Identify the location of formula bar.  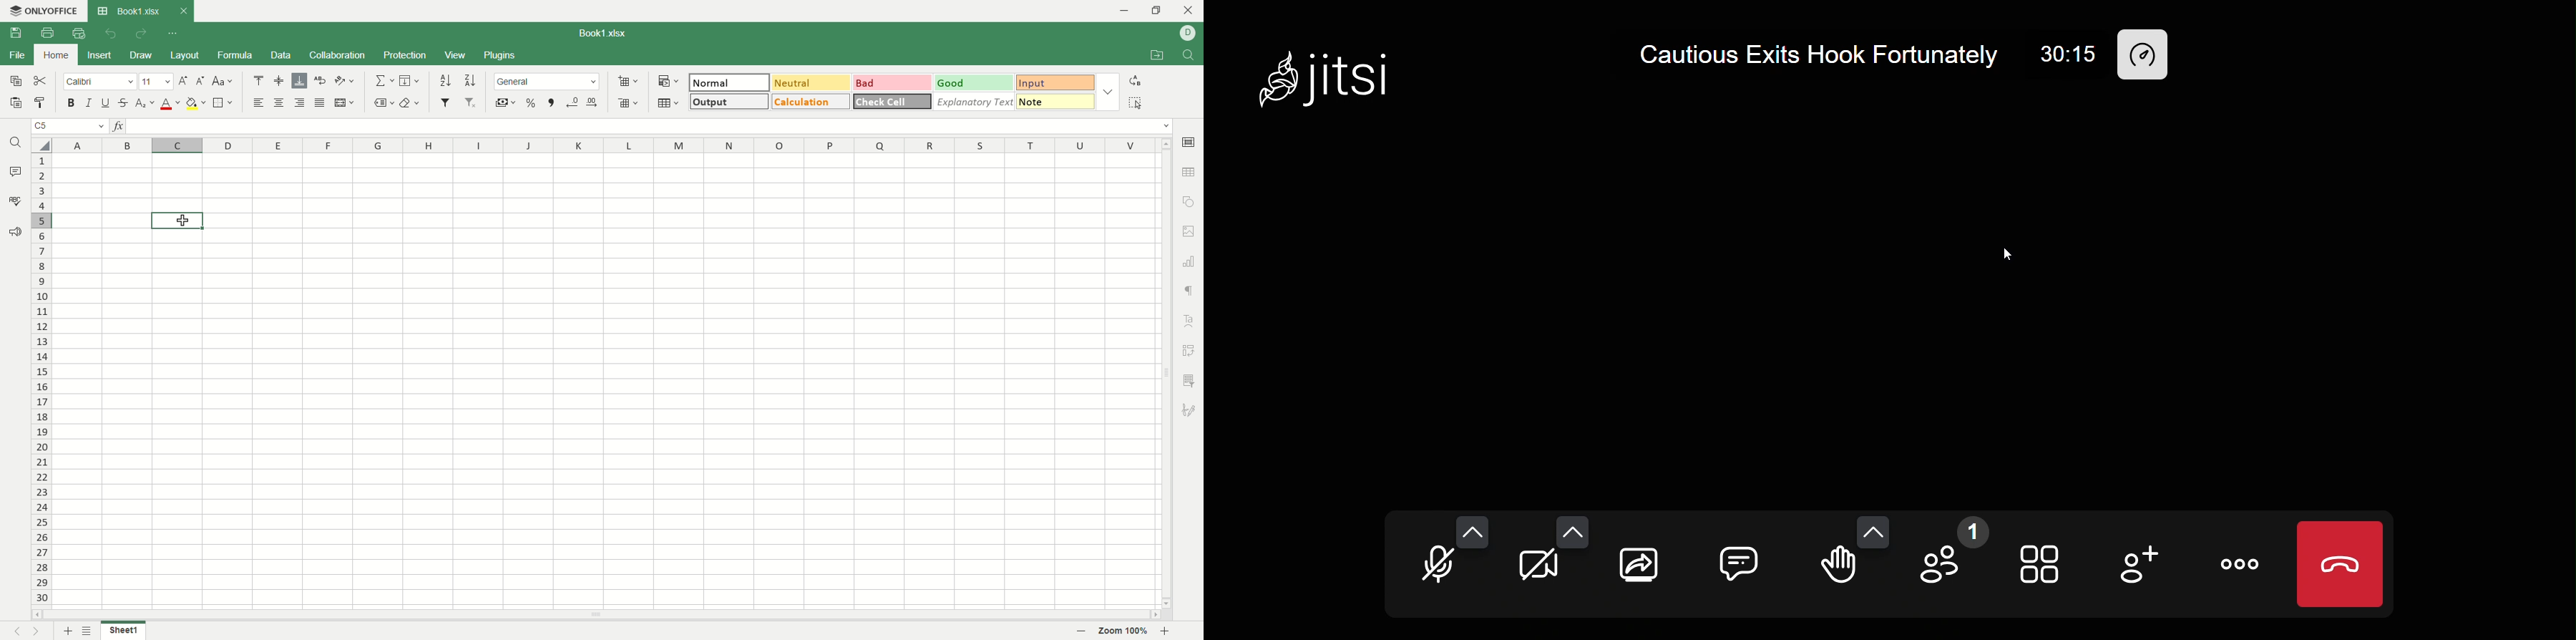
(650, 126).